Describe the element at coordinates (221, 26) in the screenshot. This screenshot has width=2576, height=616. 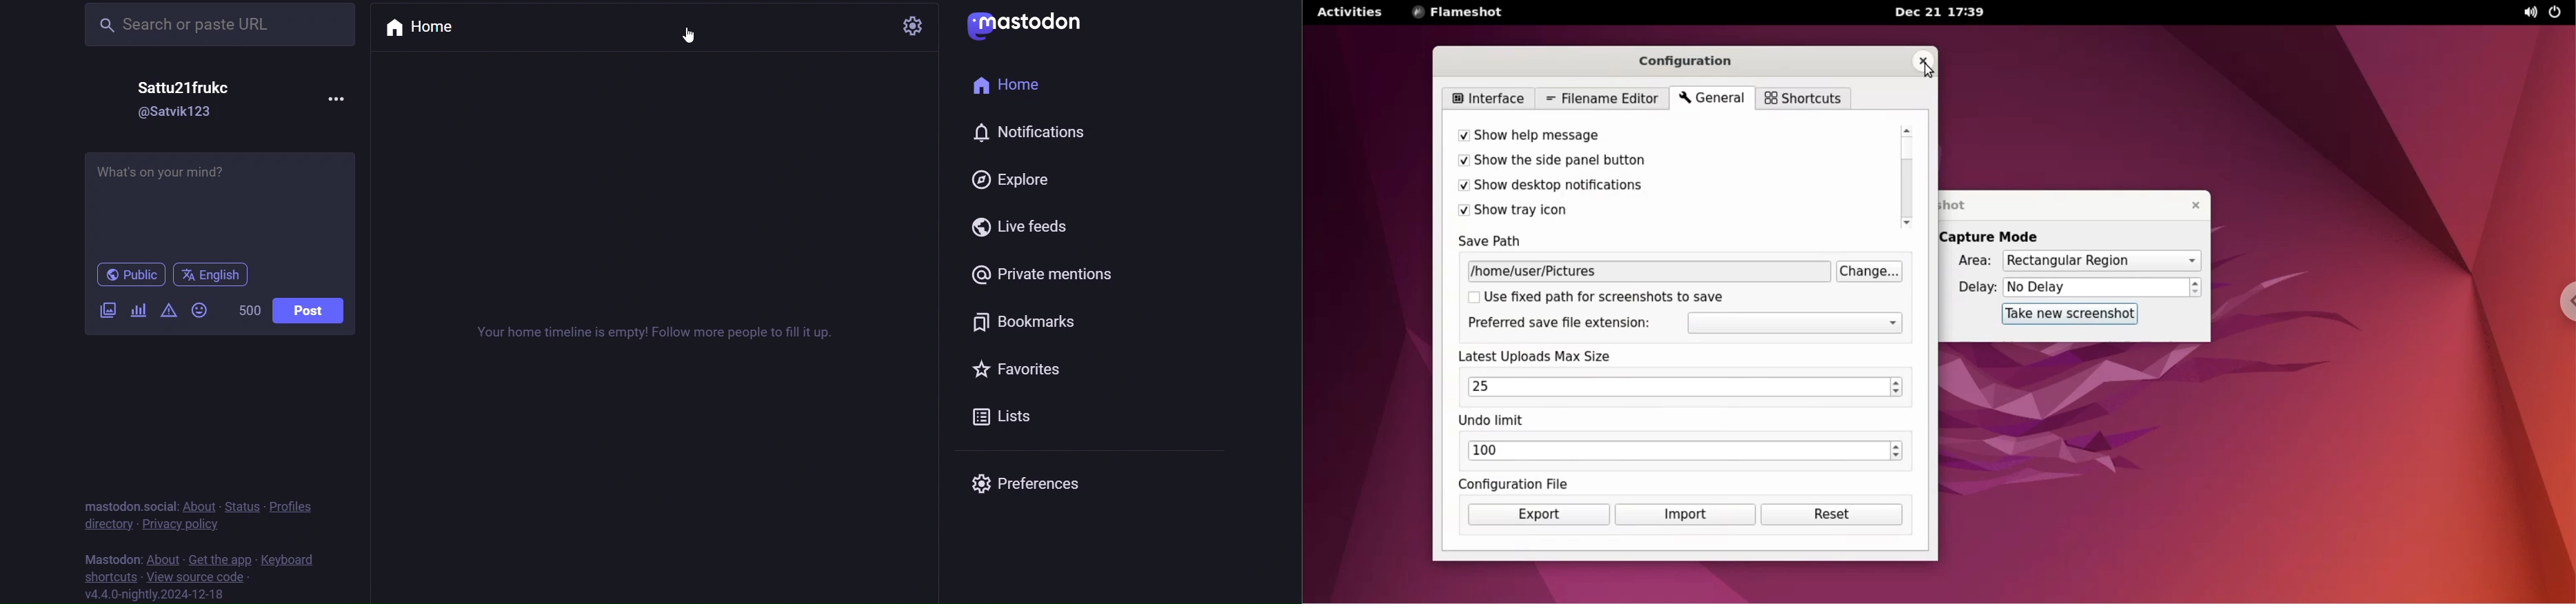
I see `search` at that location.